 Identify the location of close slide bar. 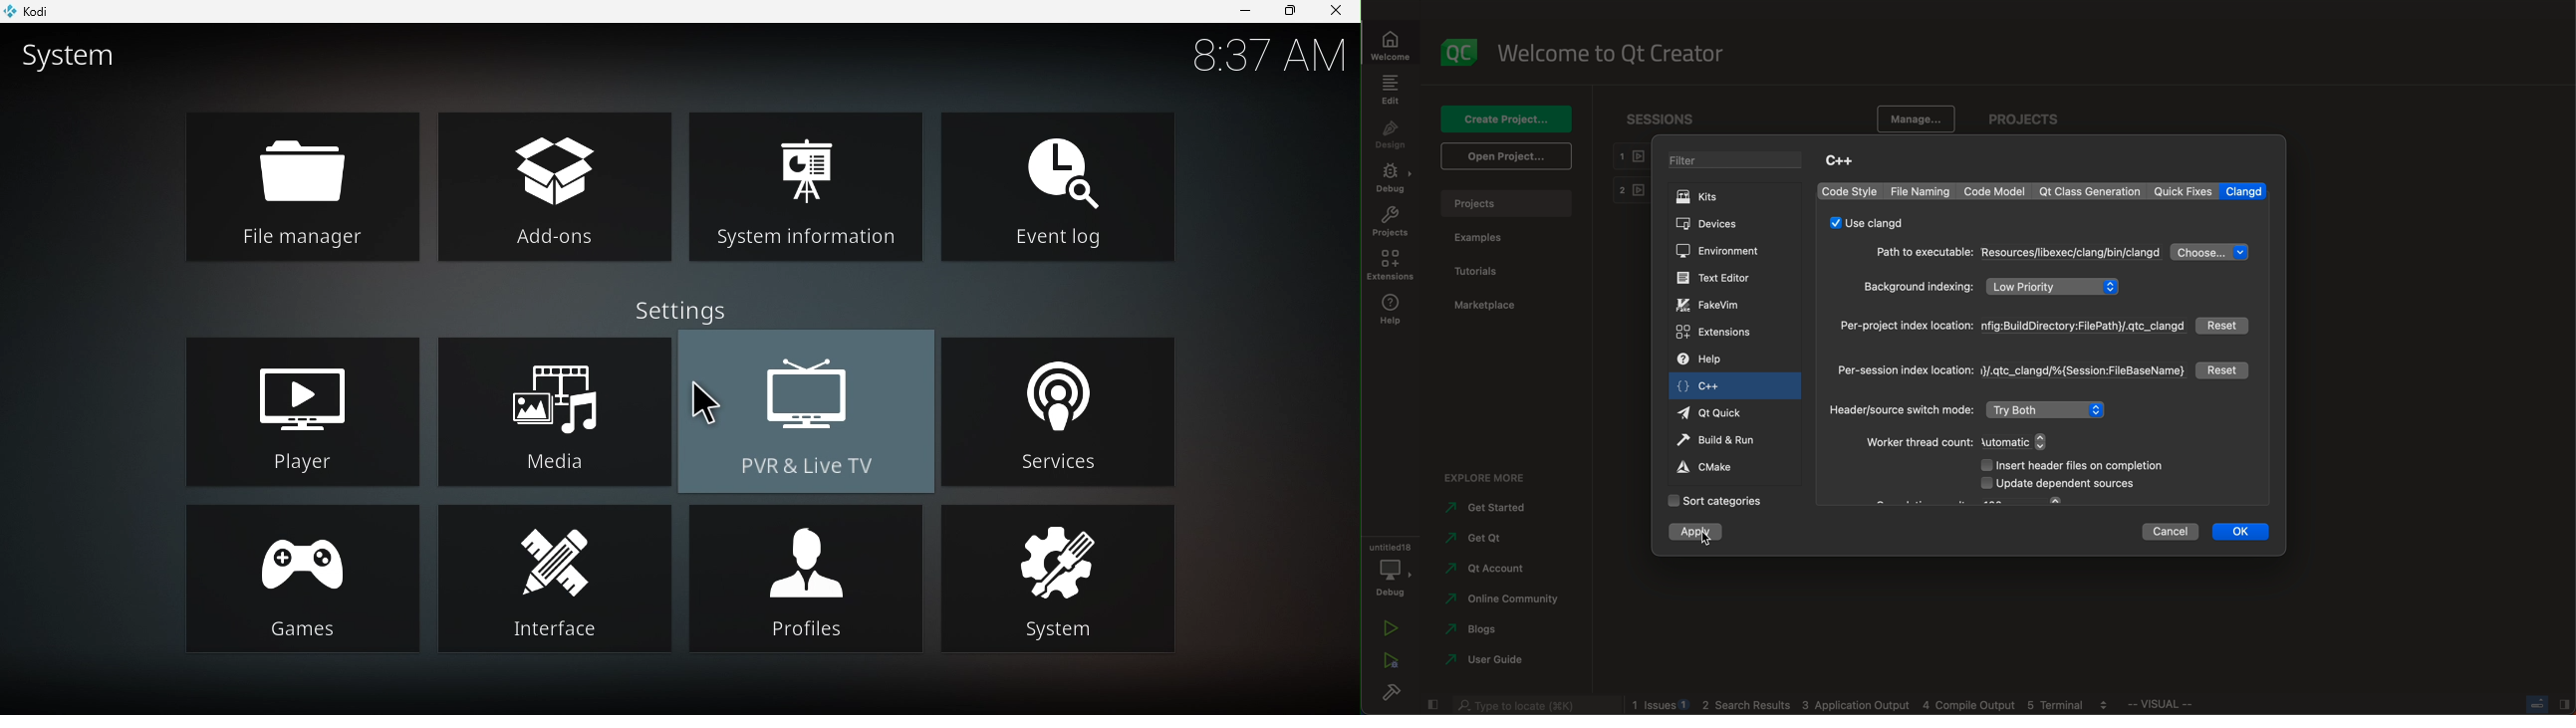
(1433, 705).